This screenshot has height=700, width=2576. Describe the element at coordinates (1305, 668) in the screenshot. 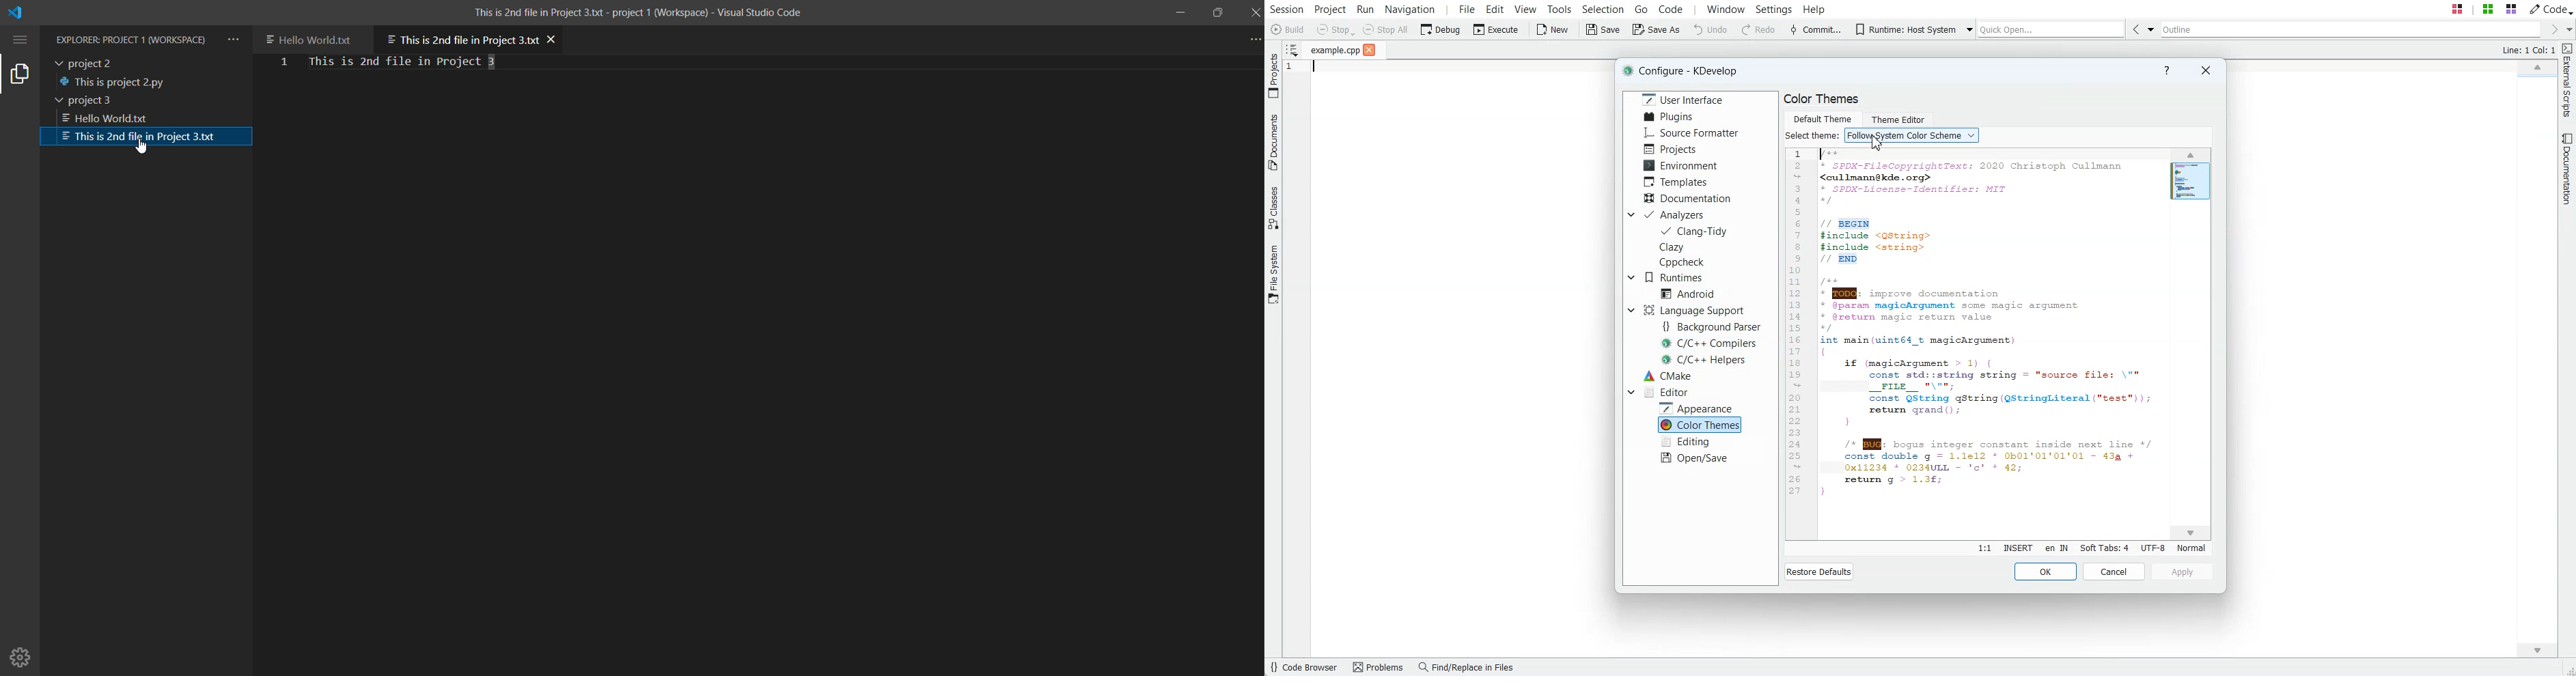

I see `Code Browser` at that location.